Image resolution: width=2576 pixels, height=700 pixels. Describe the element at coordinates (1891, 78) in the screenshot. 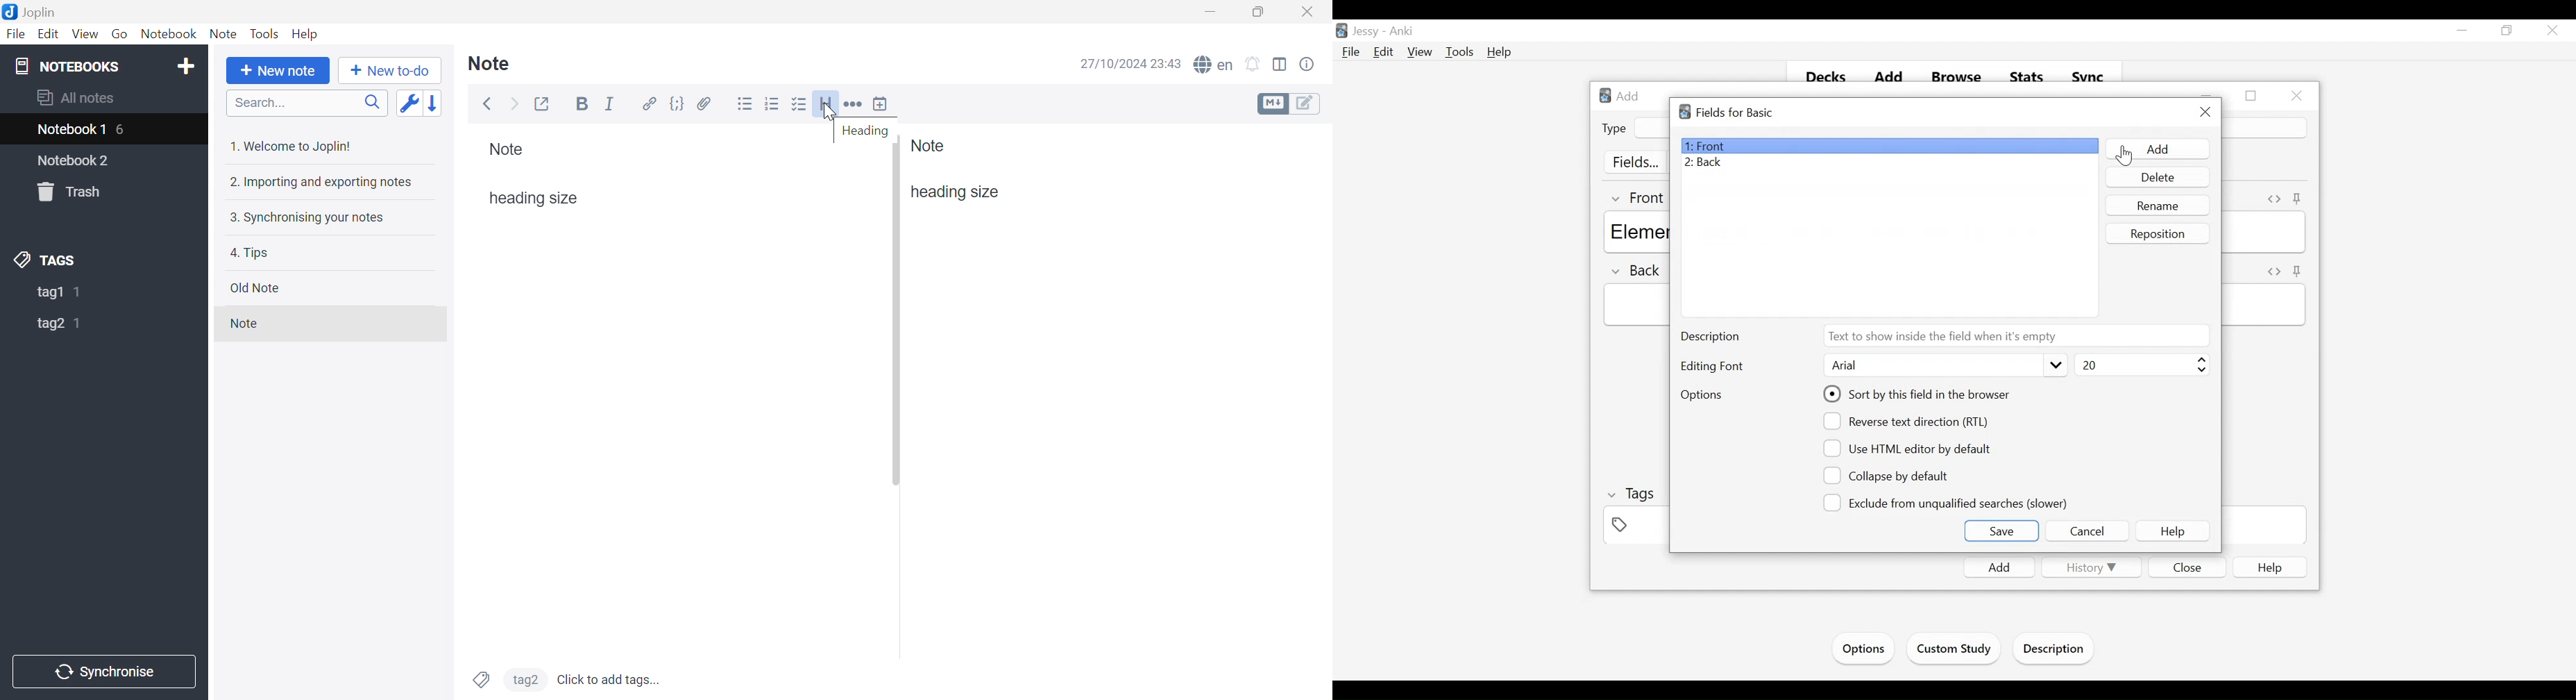

I see `Add` at that location.